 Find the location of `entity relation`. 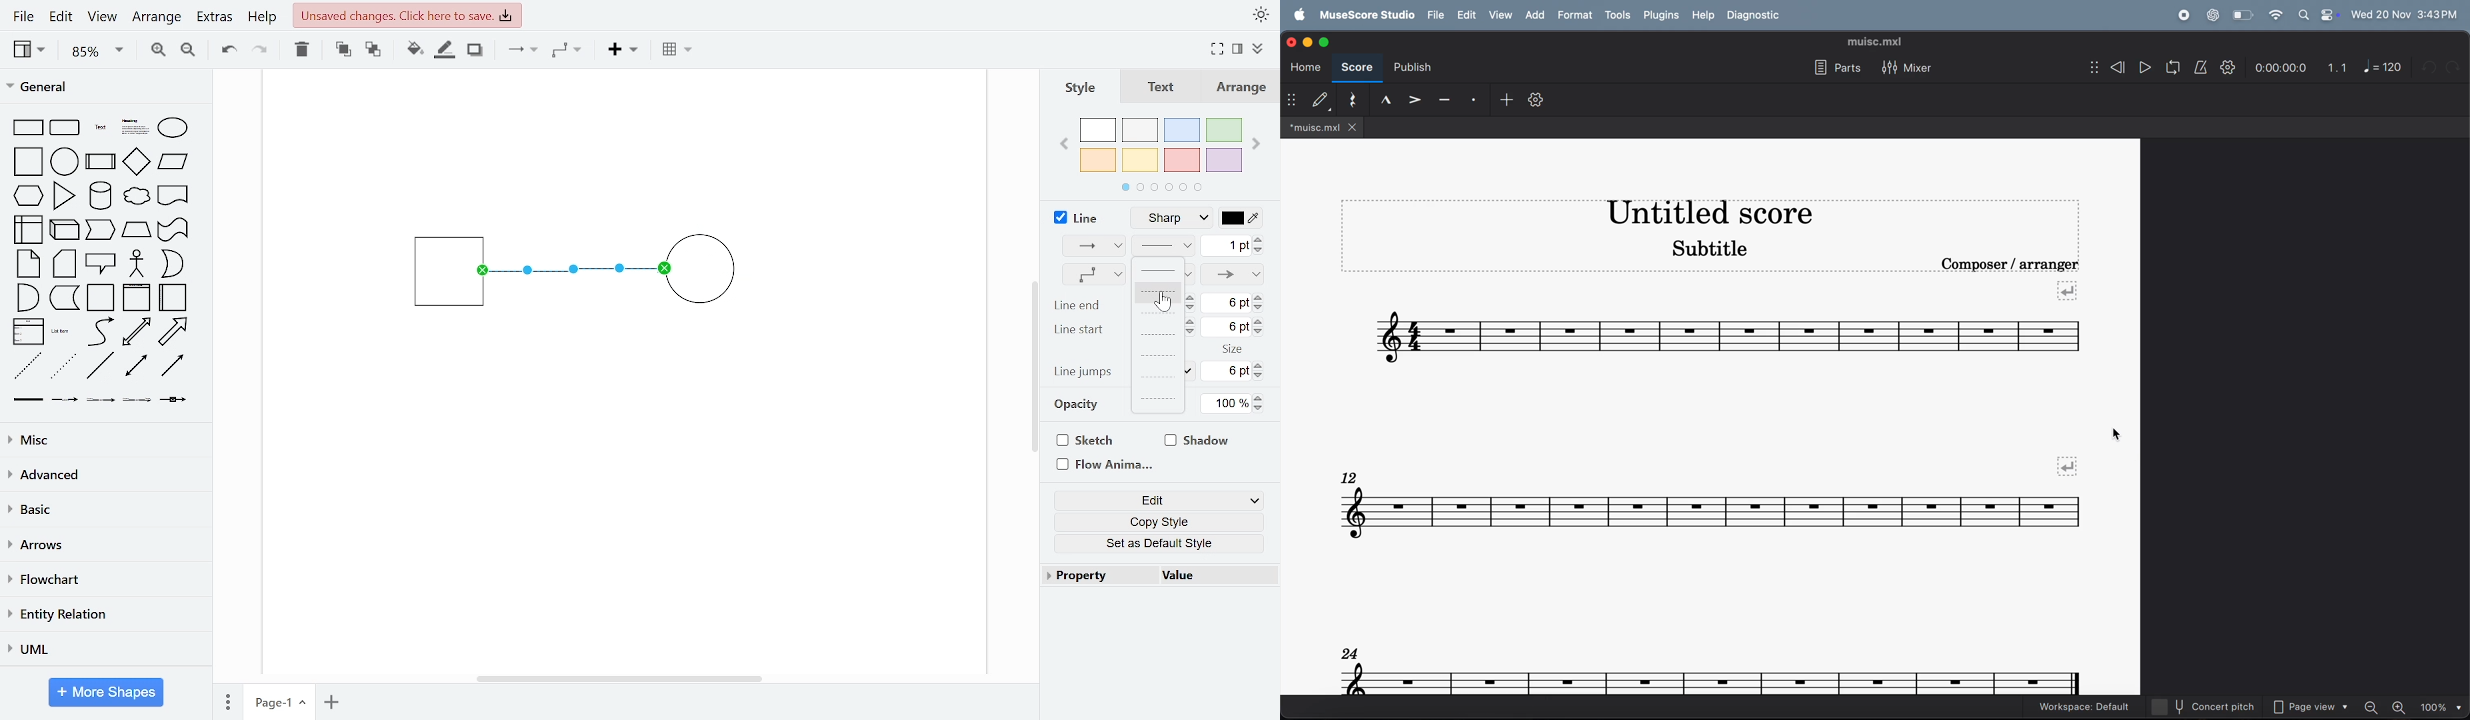

entity relation is located at coordinates (102, 616).